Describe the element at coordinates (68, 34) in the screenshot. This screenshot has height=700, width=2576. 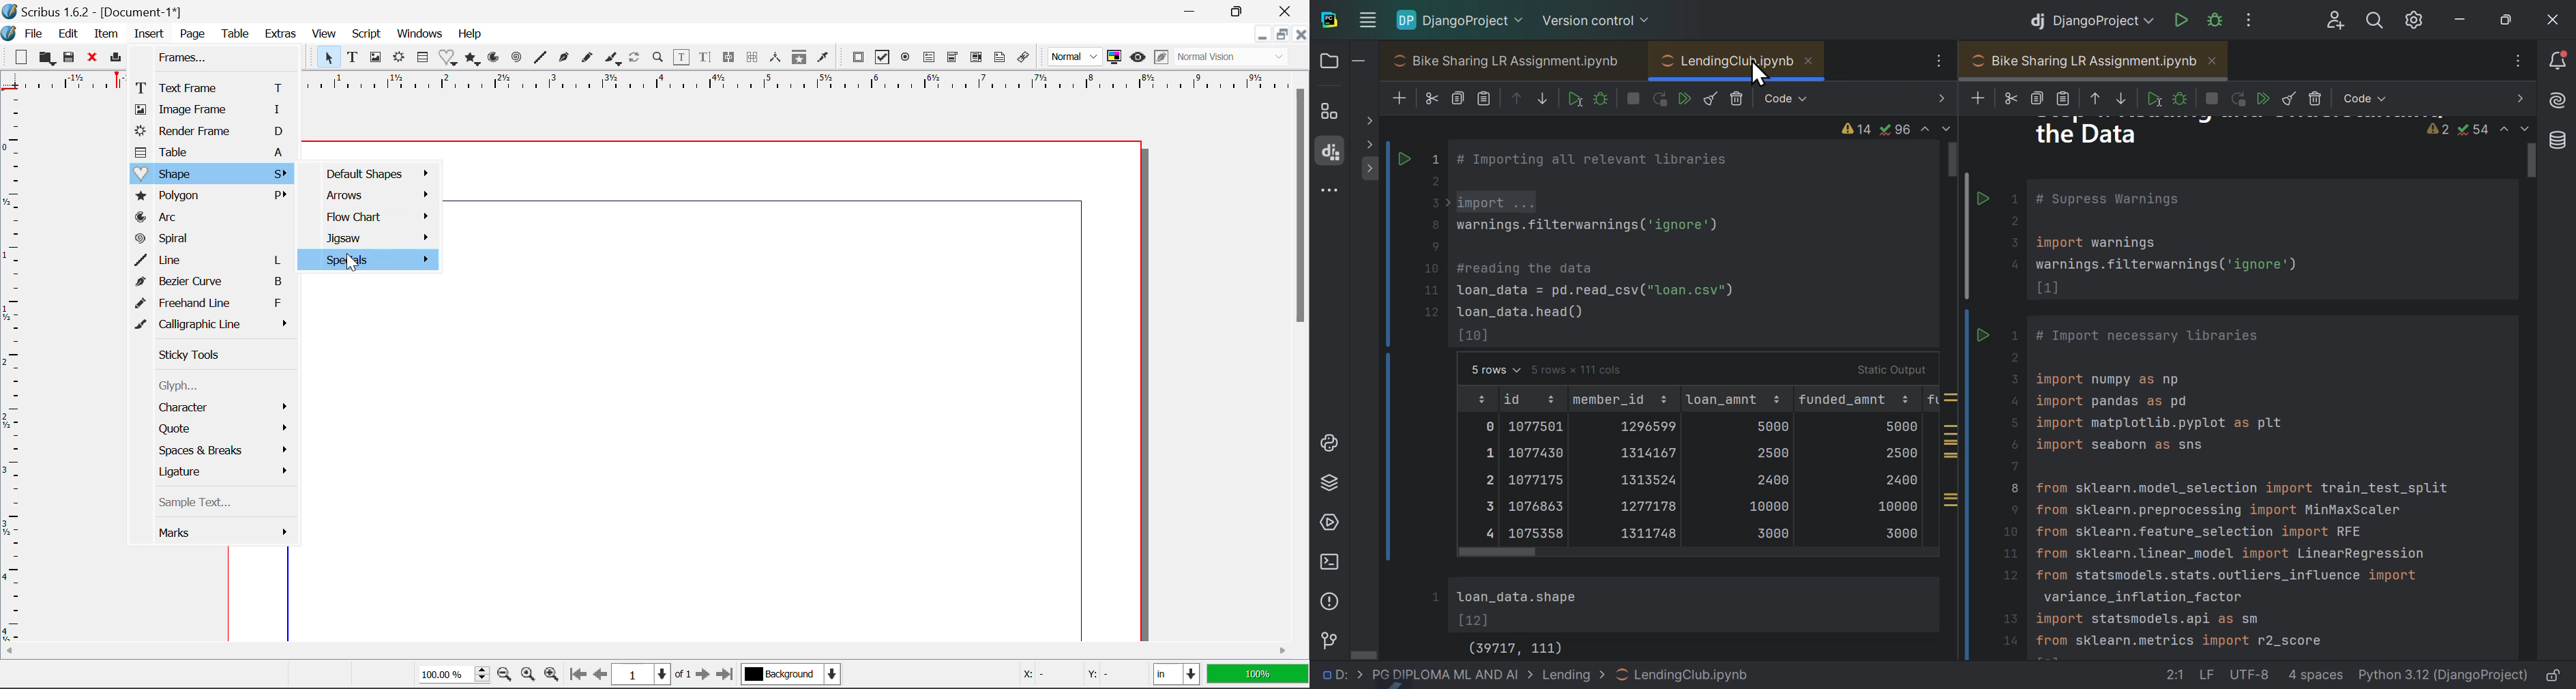
I see `Edit` at that location.